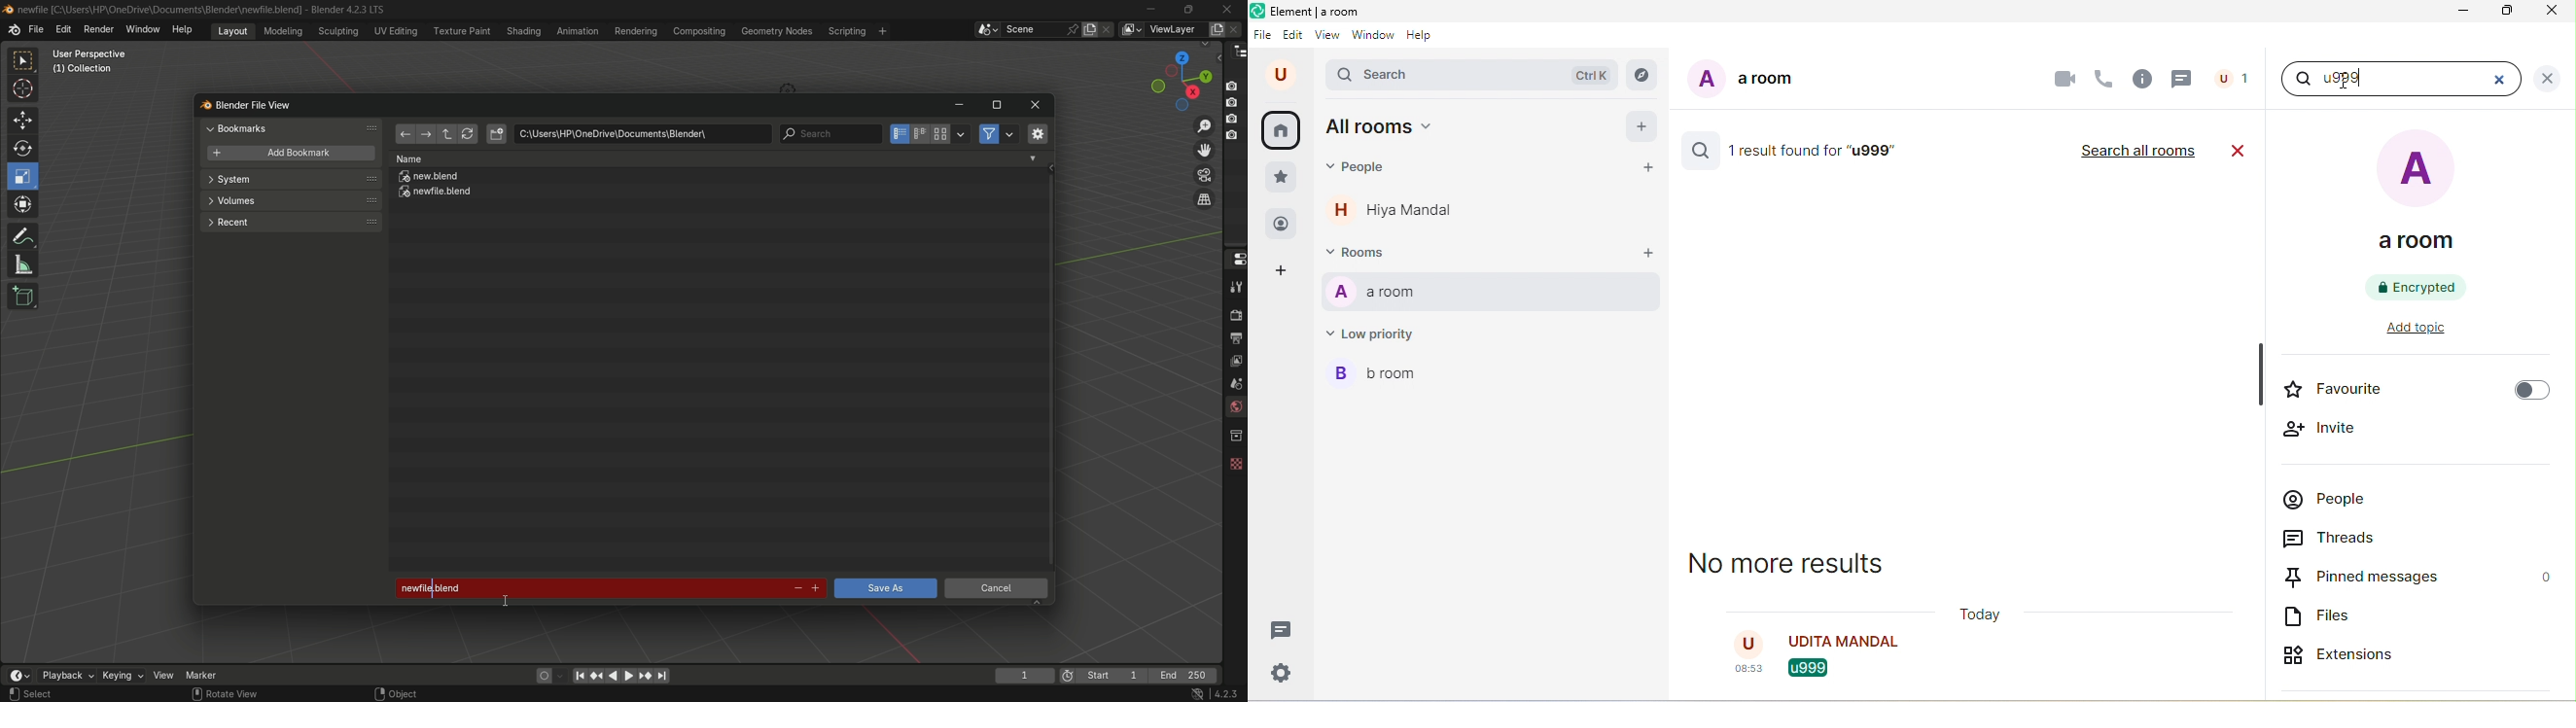 Image resolution: width=2576 pixels, height=728 pixels. Describe the element at coordinates (1280, 75) in the screenshot. I see `u` at that location.